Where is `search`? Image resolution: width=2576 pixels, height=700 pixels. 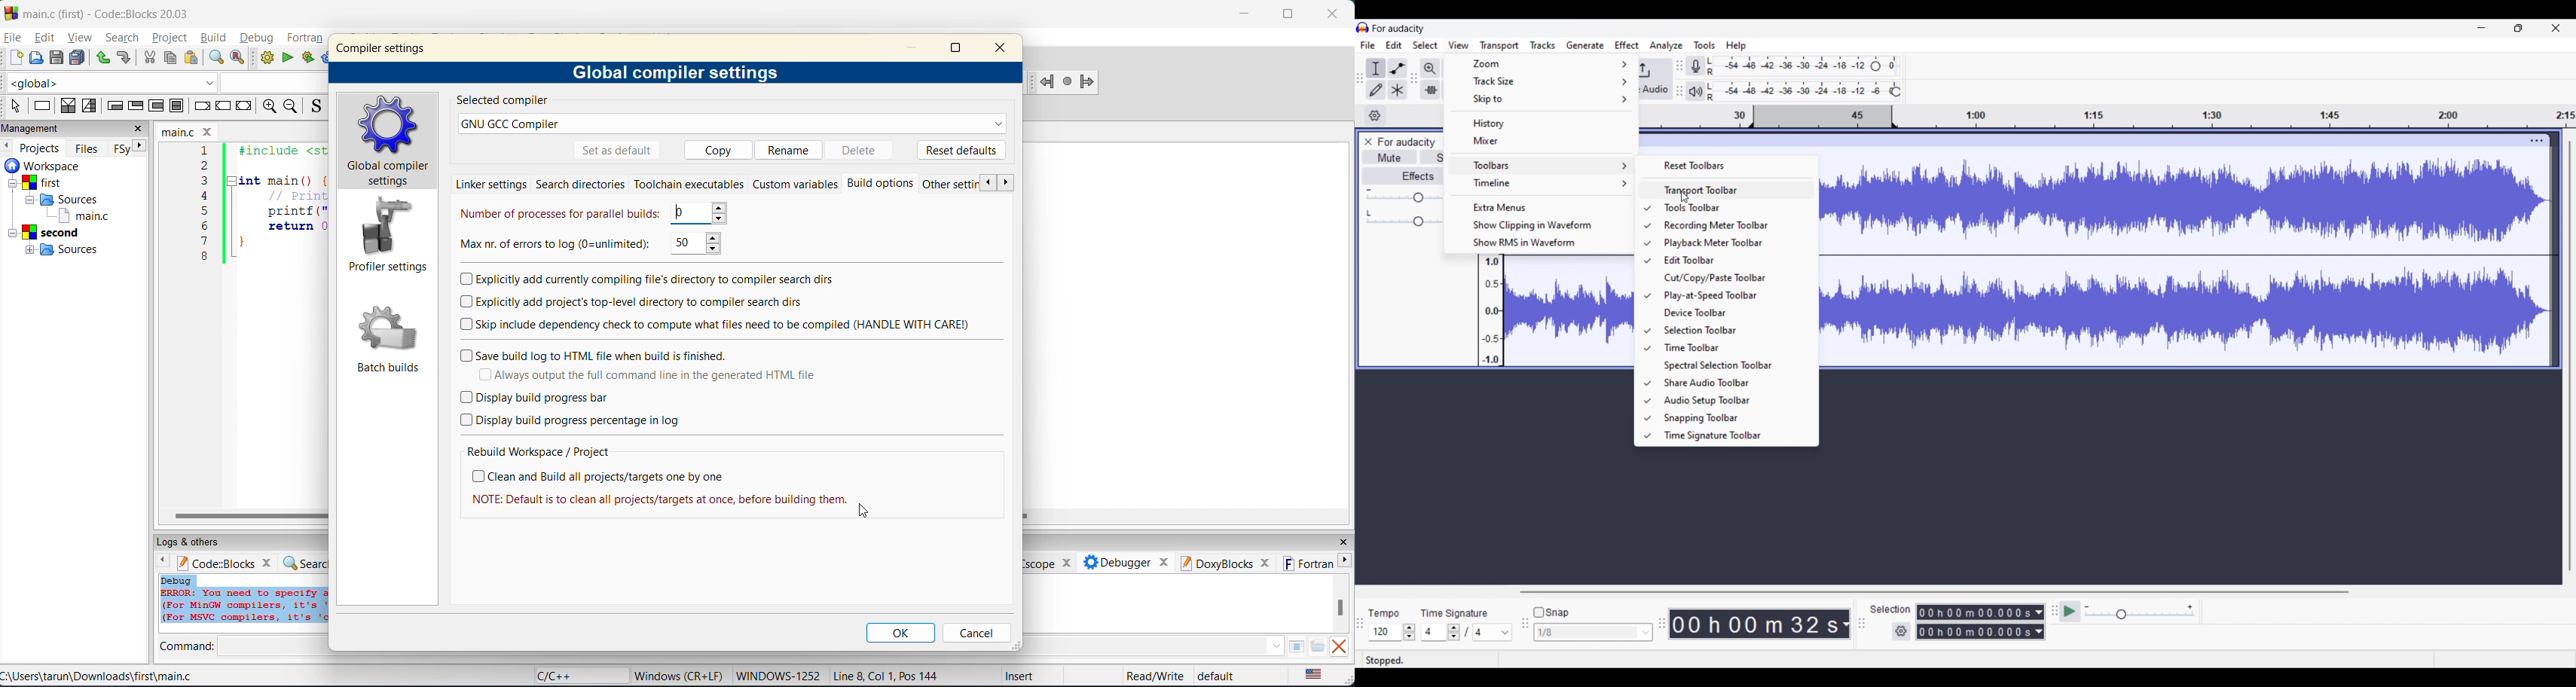
search is located at coordinates (124, 37).